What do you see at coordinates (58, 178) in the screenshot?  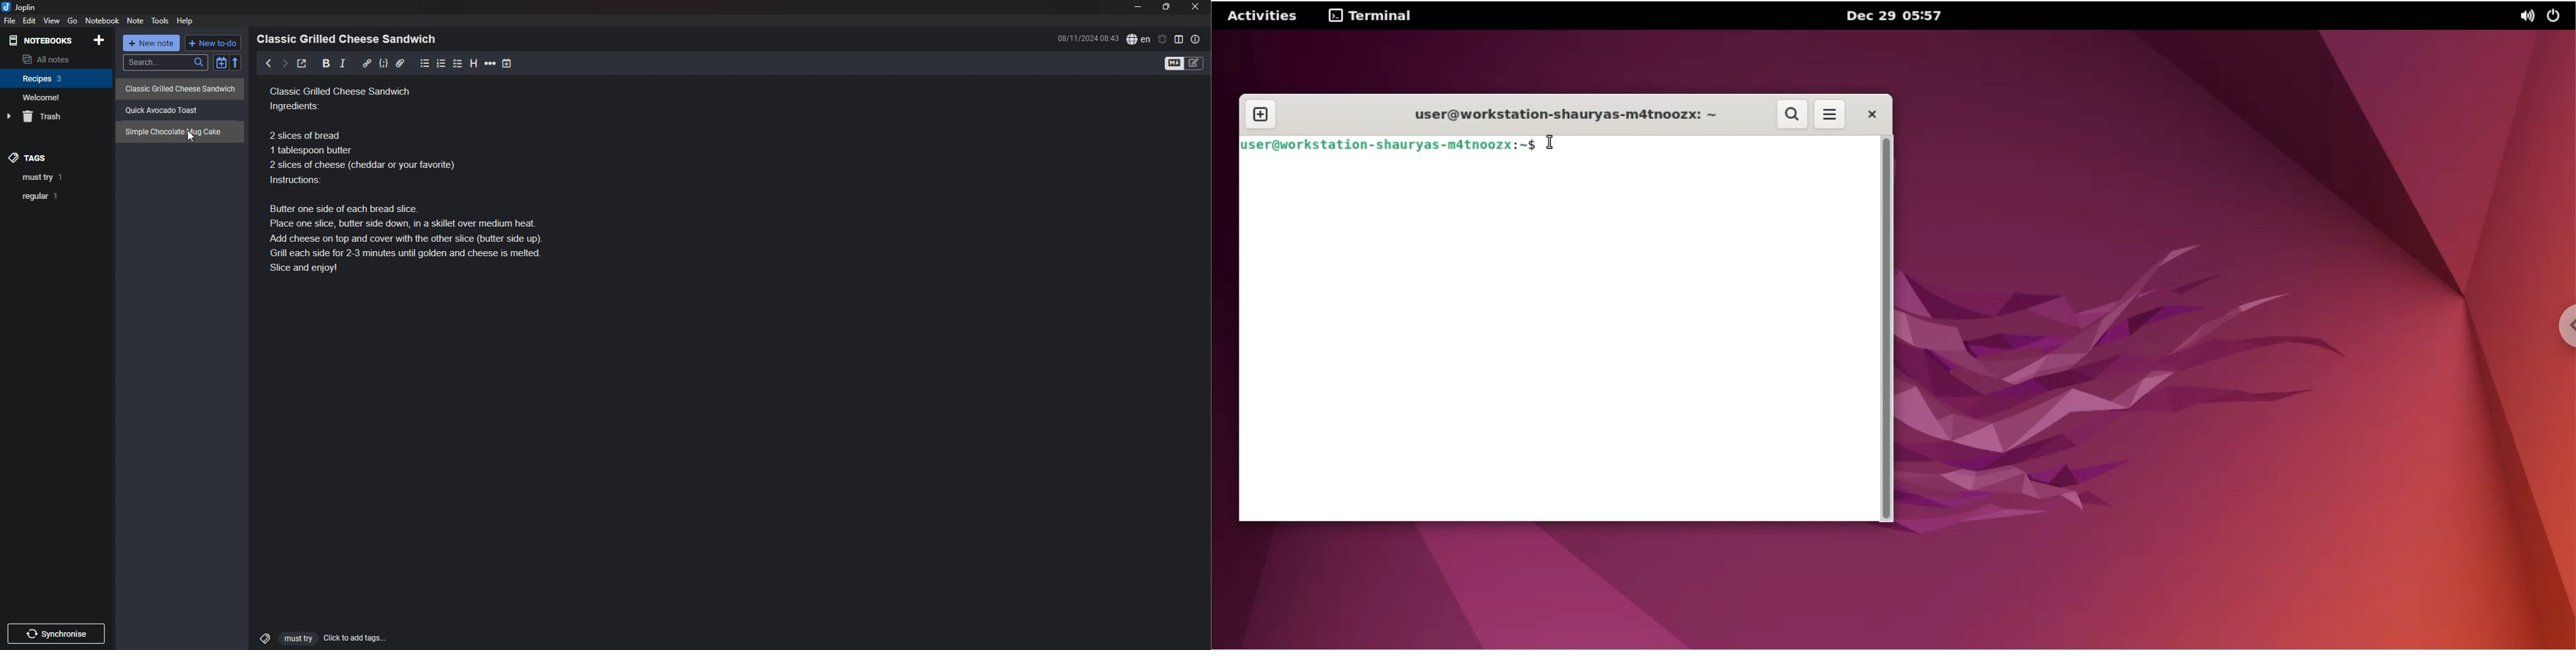 I see `tag` at bounding box center [58, 178].